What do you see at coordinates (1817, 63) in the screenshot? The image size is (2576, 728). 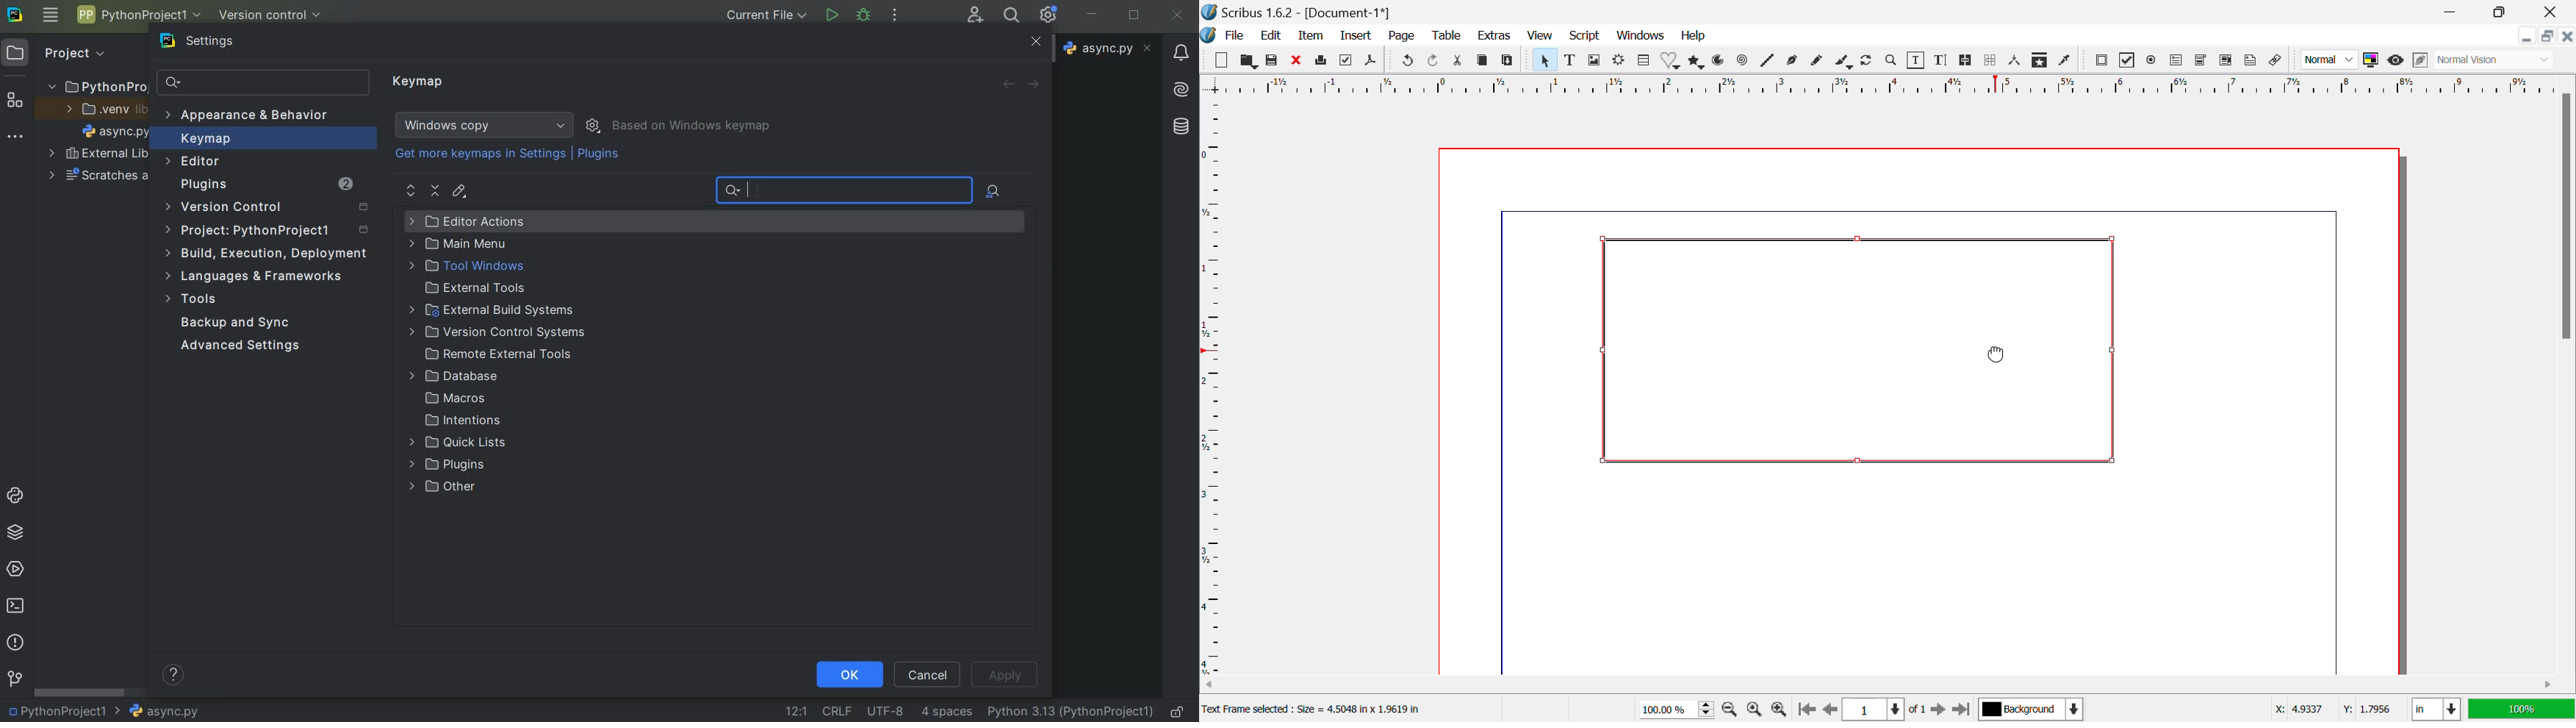 I see `Freehand Line` at bounding box center [1817, 63].